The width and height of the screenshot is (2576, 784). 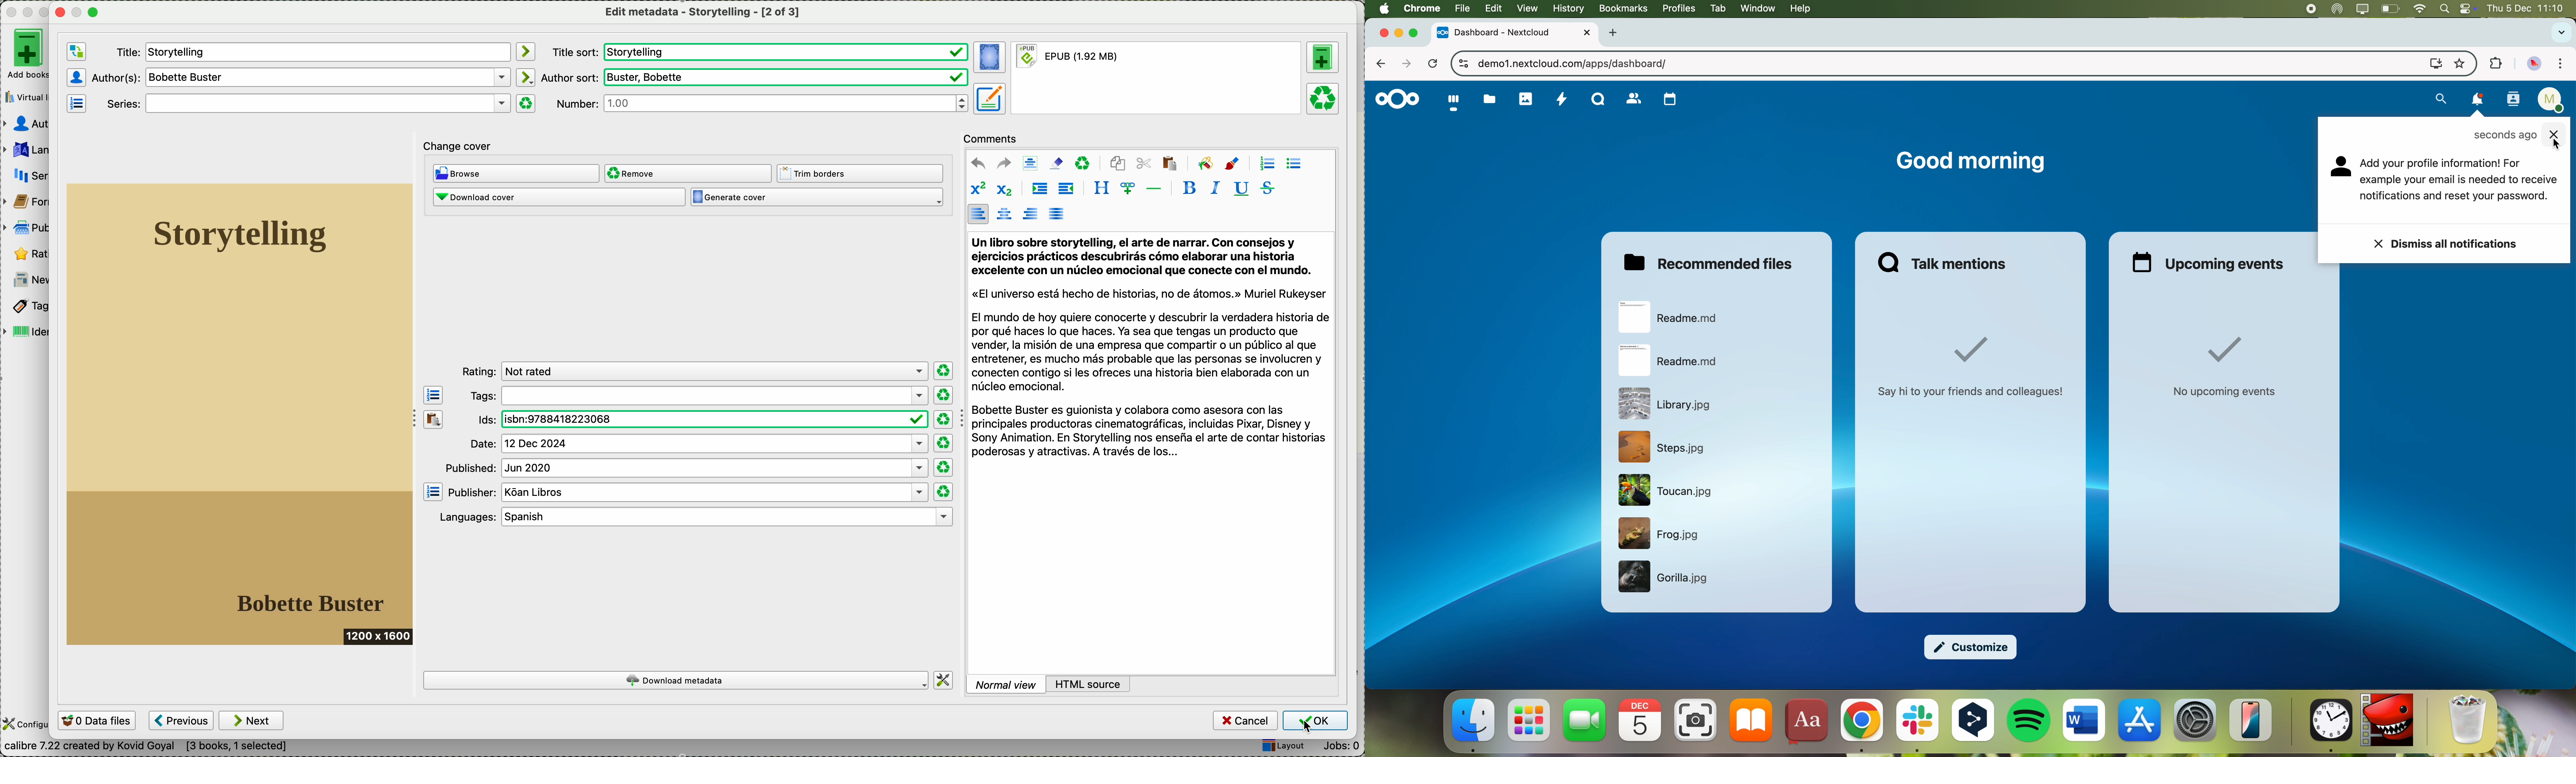 What do you see at coordinates (2555, 144) in the screenshot?
I see `cursor` at bounding box center [2555, 144].